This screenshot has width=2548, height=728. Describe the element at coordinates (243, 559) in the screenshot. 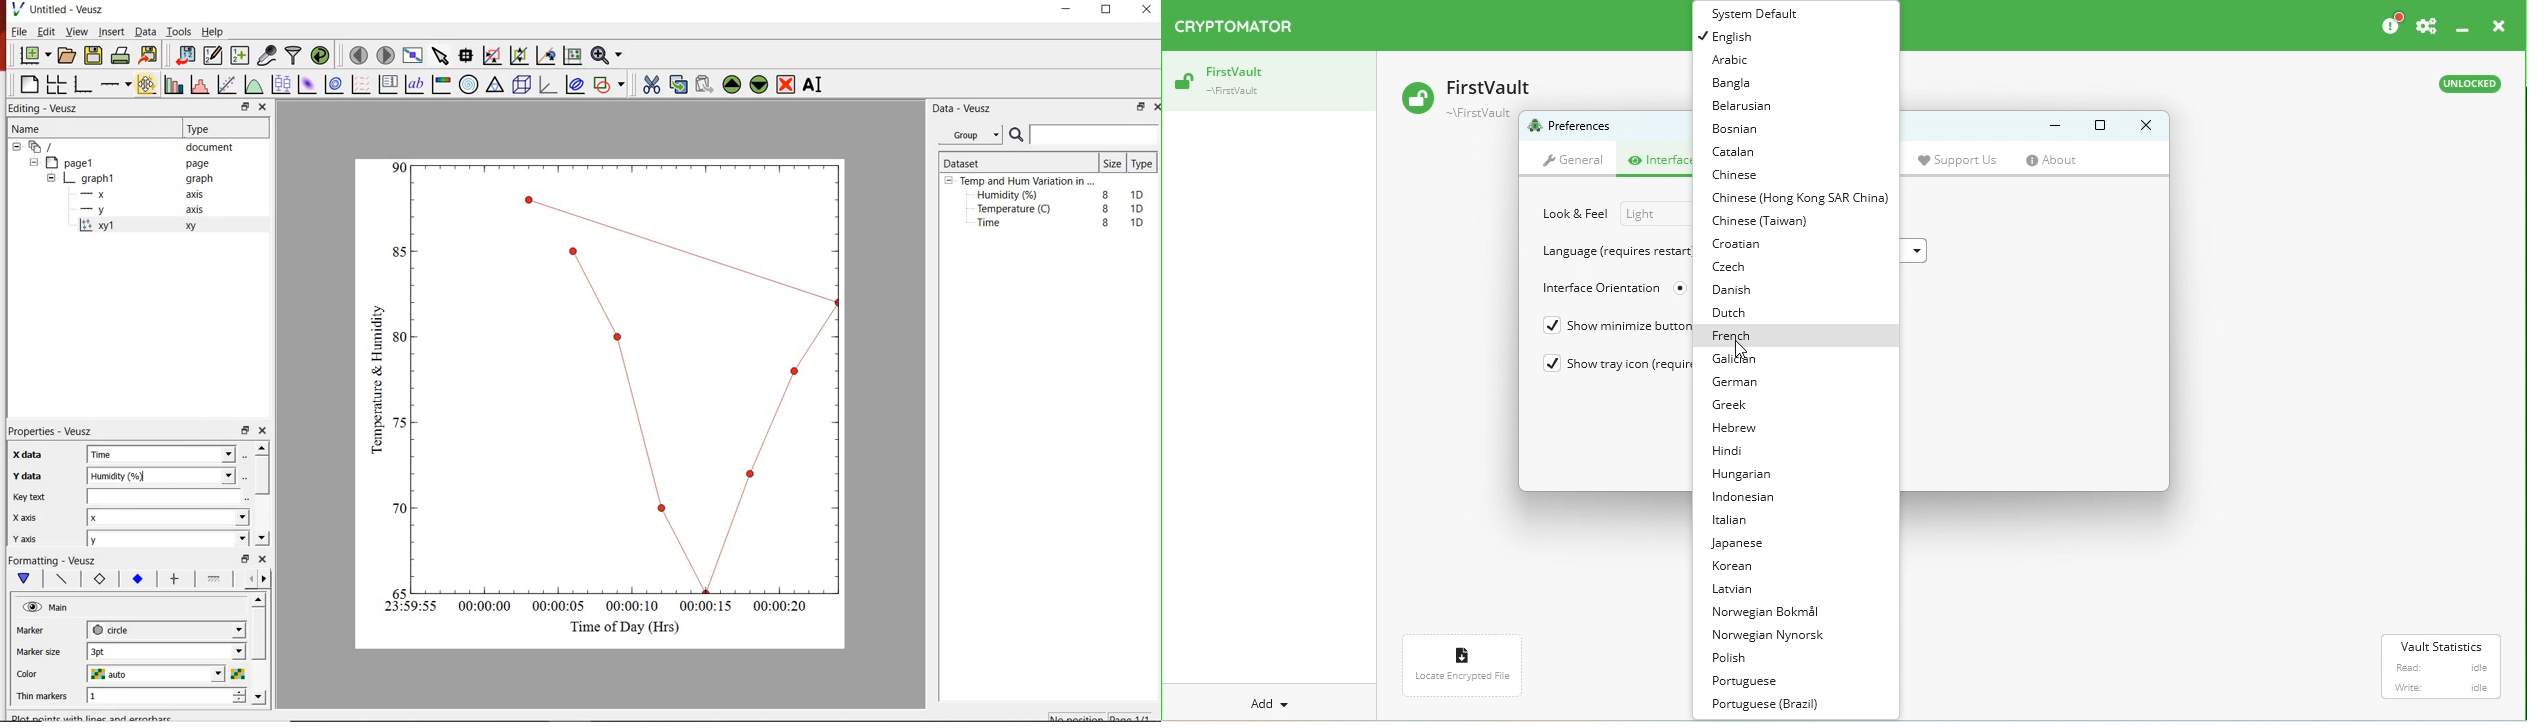

I see `restore down` at that location.